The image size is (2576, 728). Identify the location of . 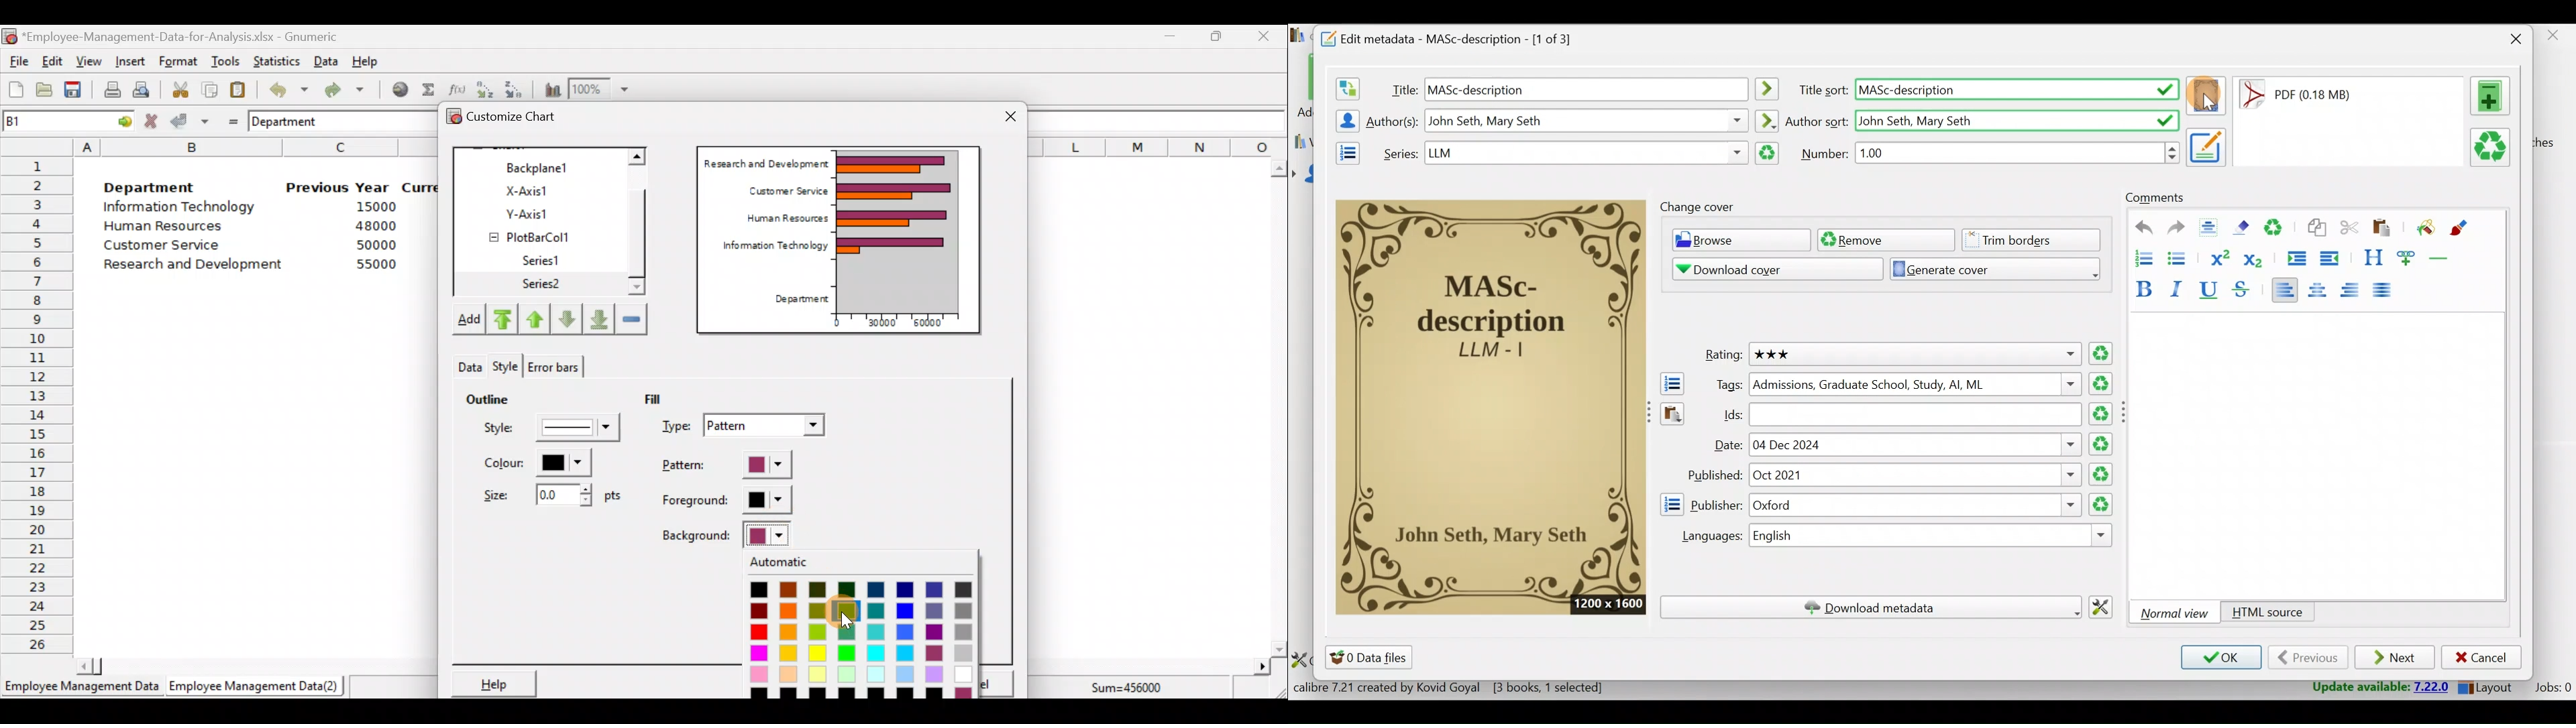
(1913, 354).